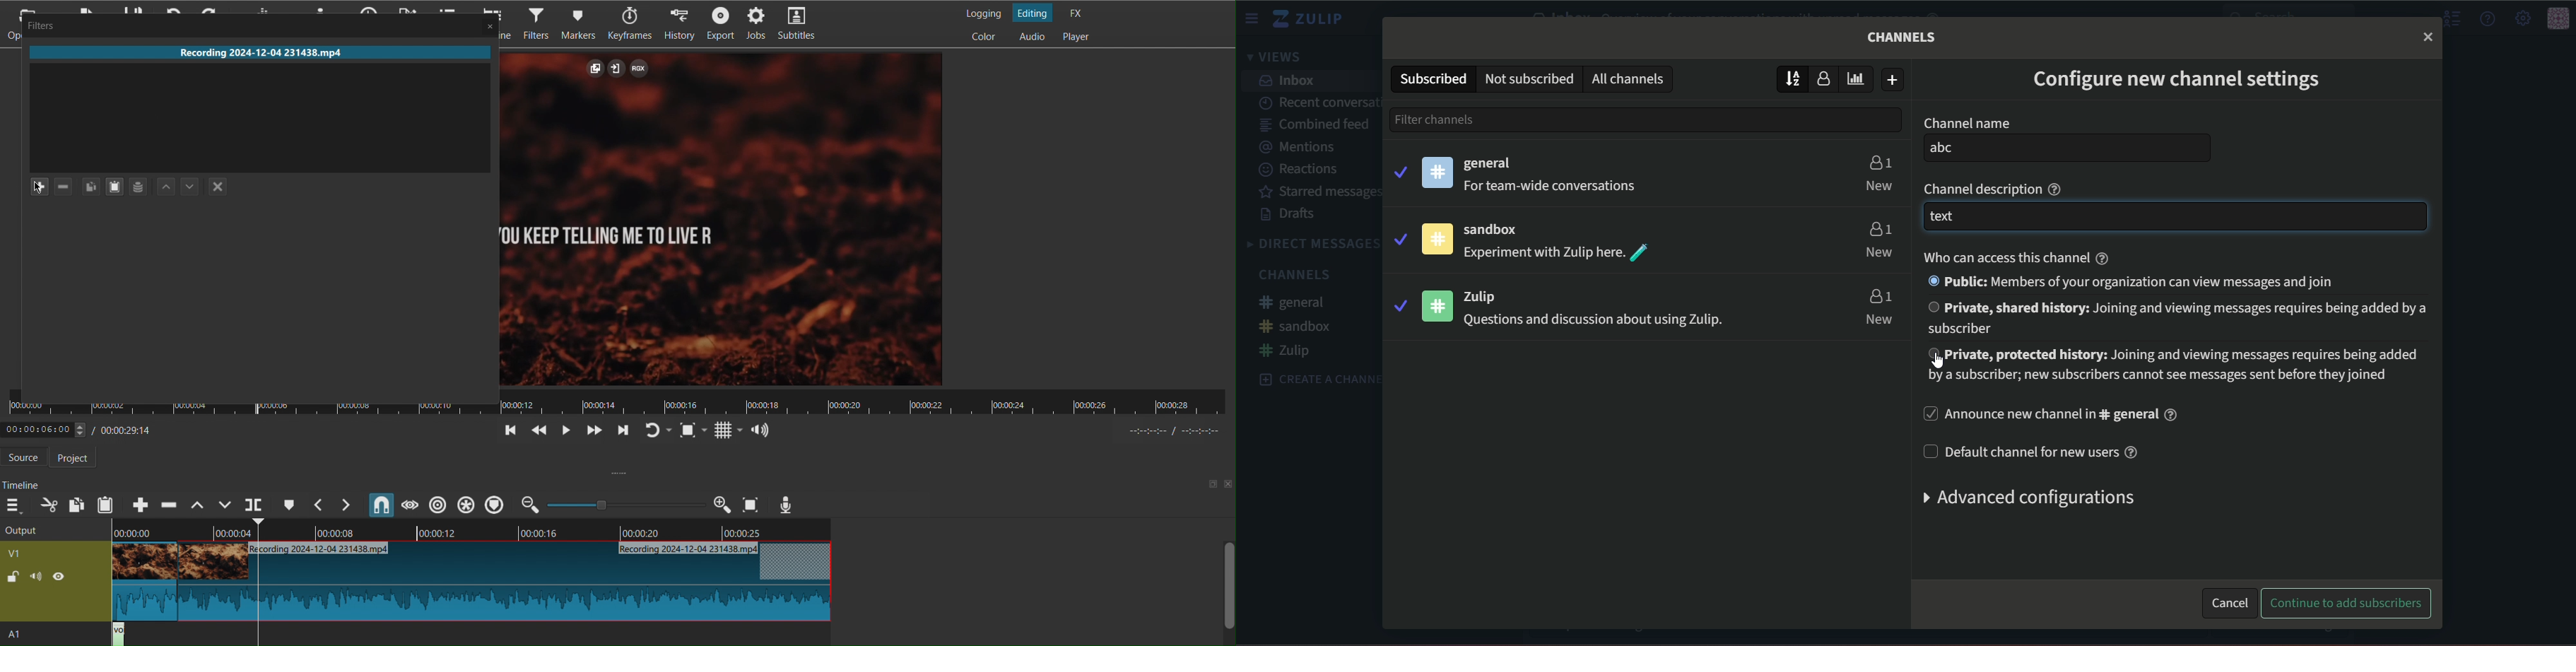 Image resolution: width=2576 pixels, height=672 pixels. I want to click on Jump Back, so click(511, 431).